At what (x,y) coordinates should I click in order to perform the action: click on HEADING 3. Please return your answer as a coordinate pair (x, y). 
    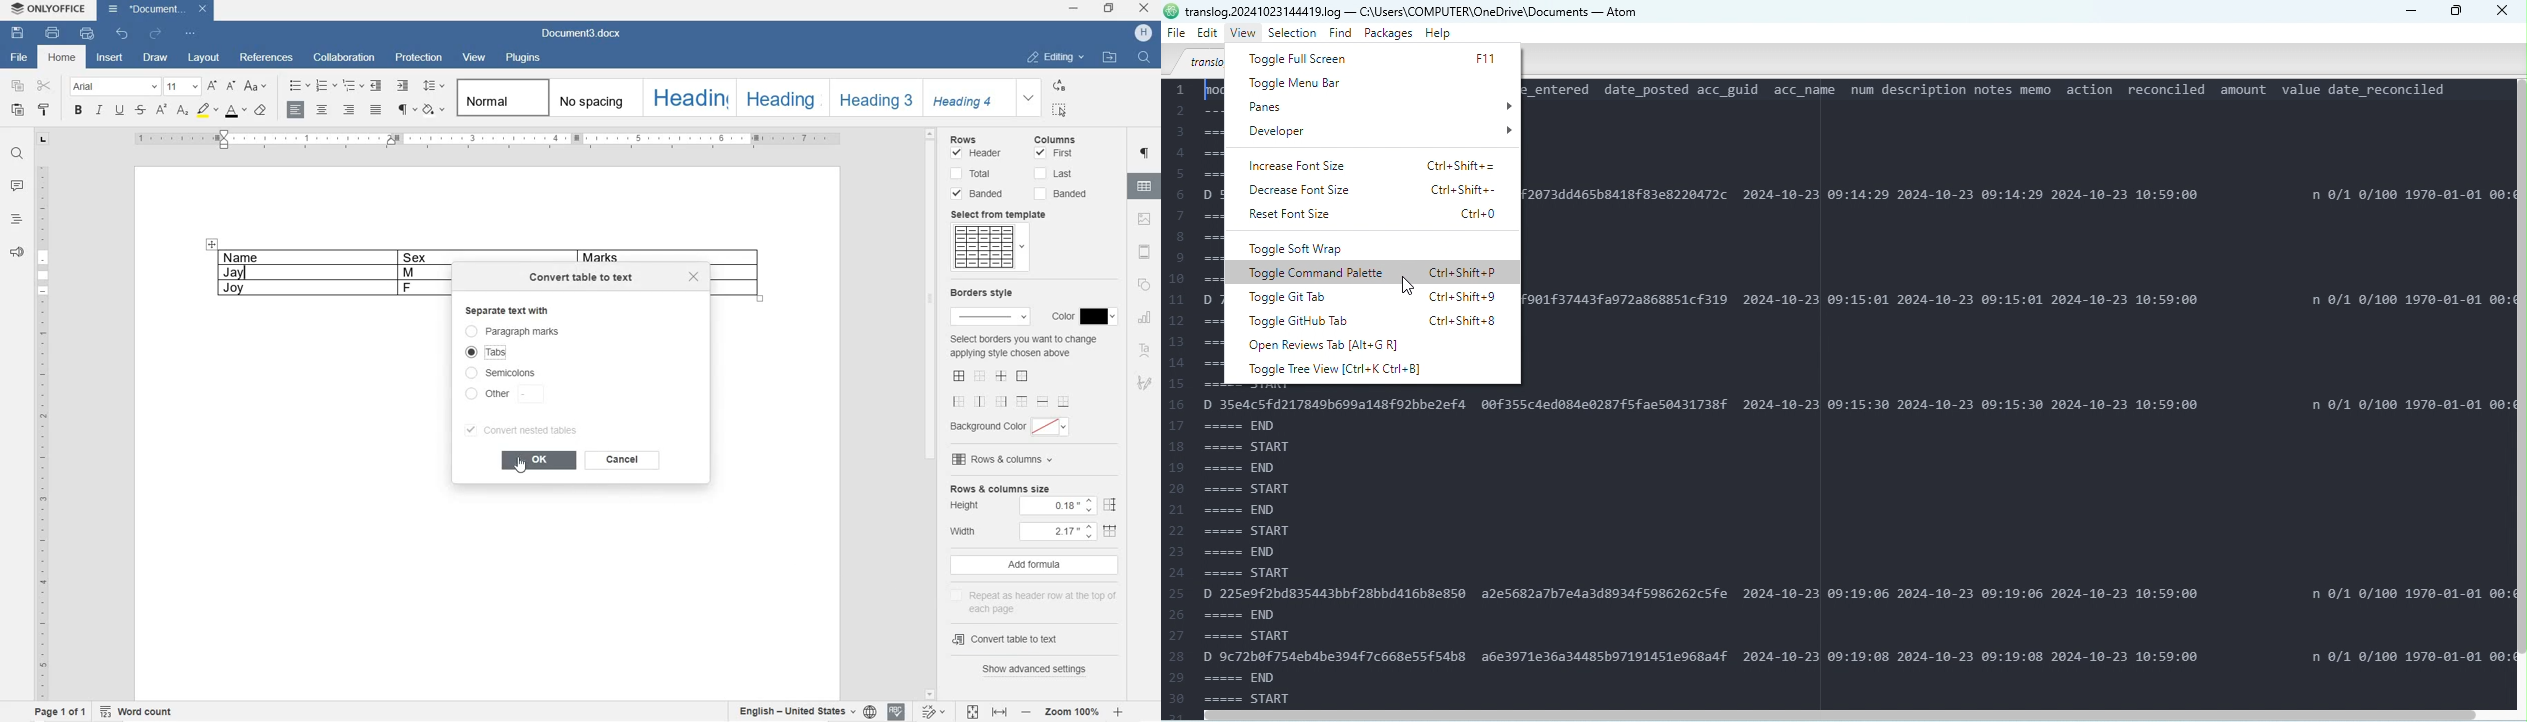
    Looking at the image, I should click on (875, 98).